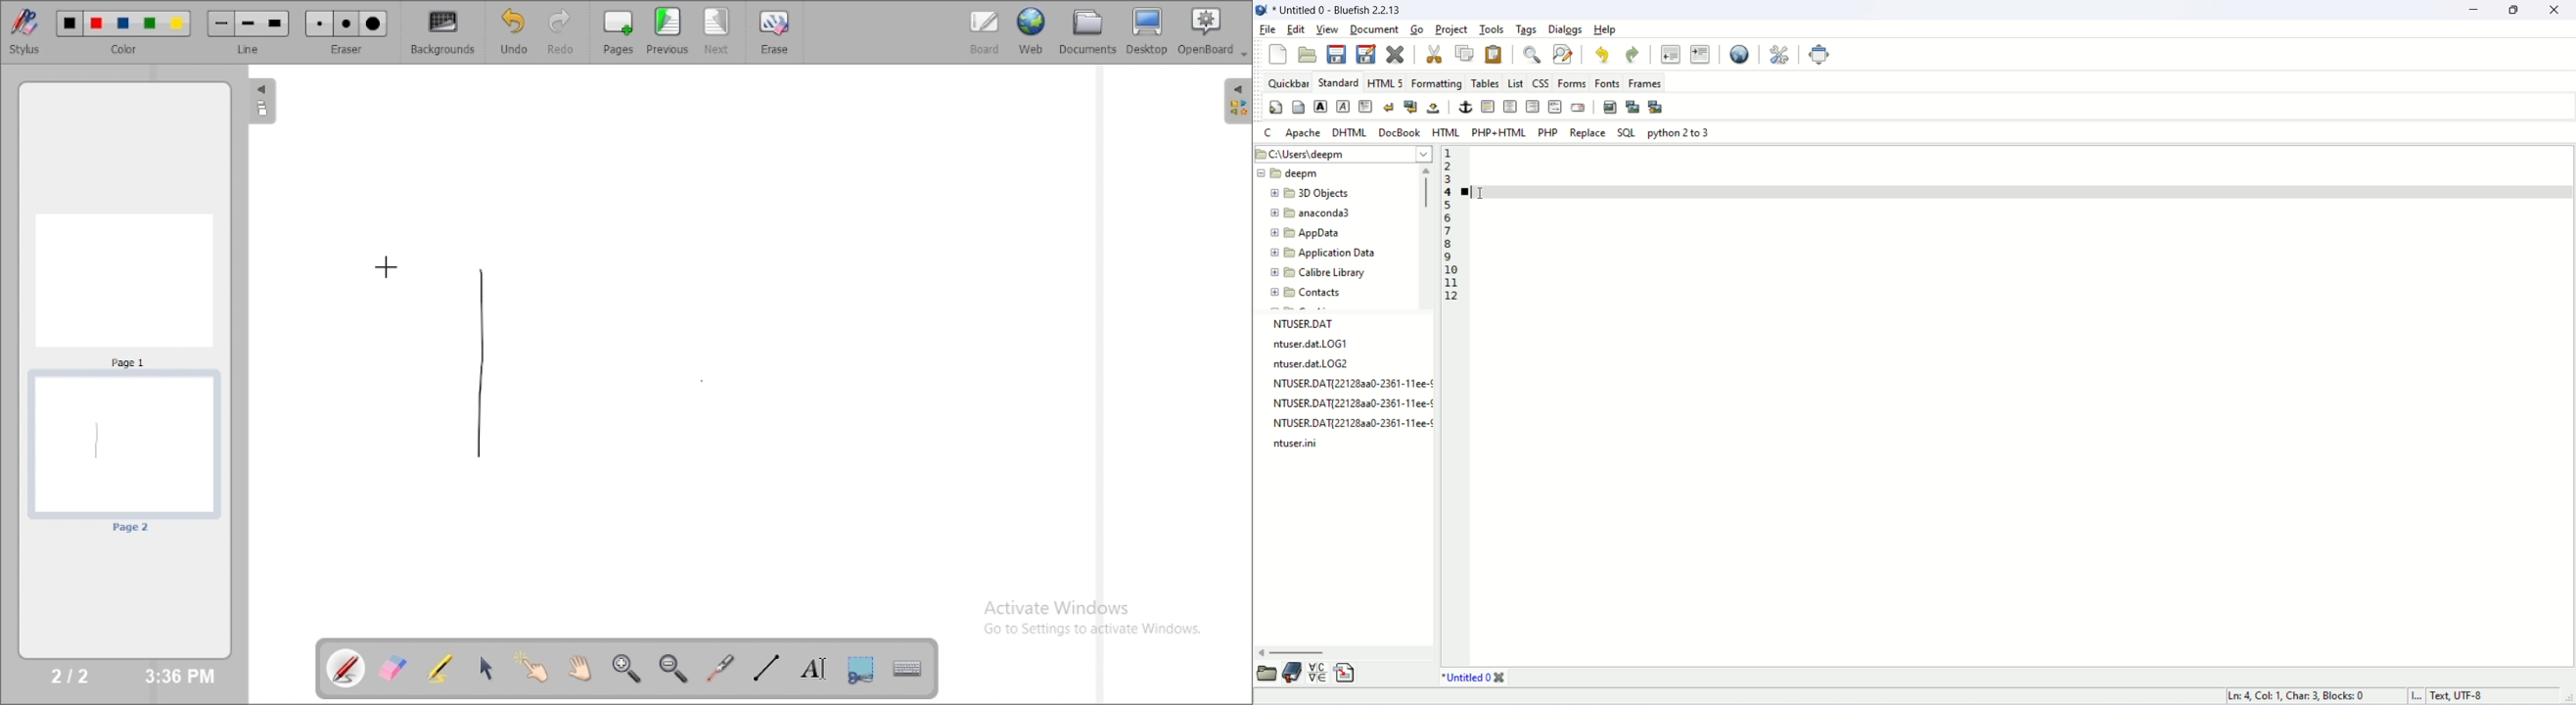  Describe the element at coordinates (1344, 655) in the screenshot. I see `horizontal scroll bar` at that location.